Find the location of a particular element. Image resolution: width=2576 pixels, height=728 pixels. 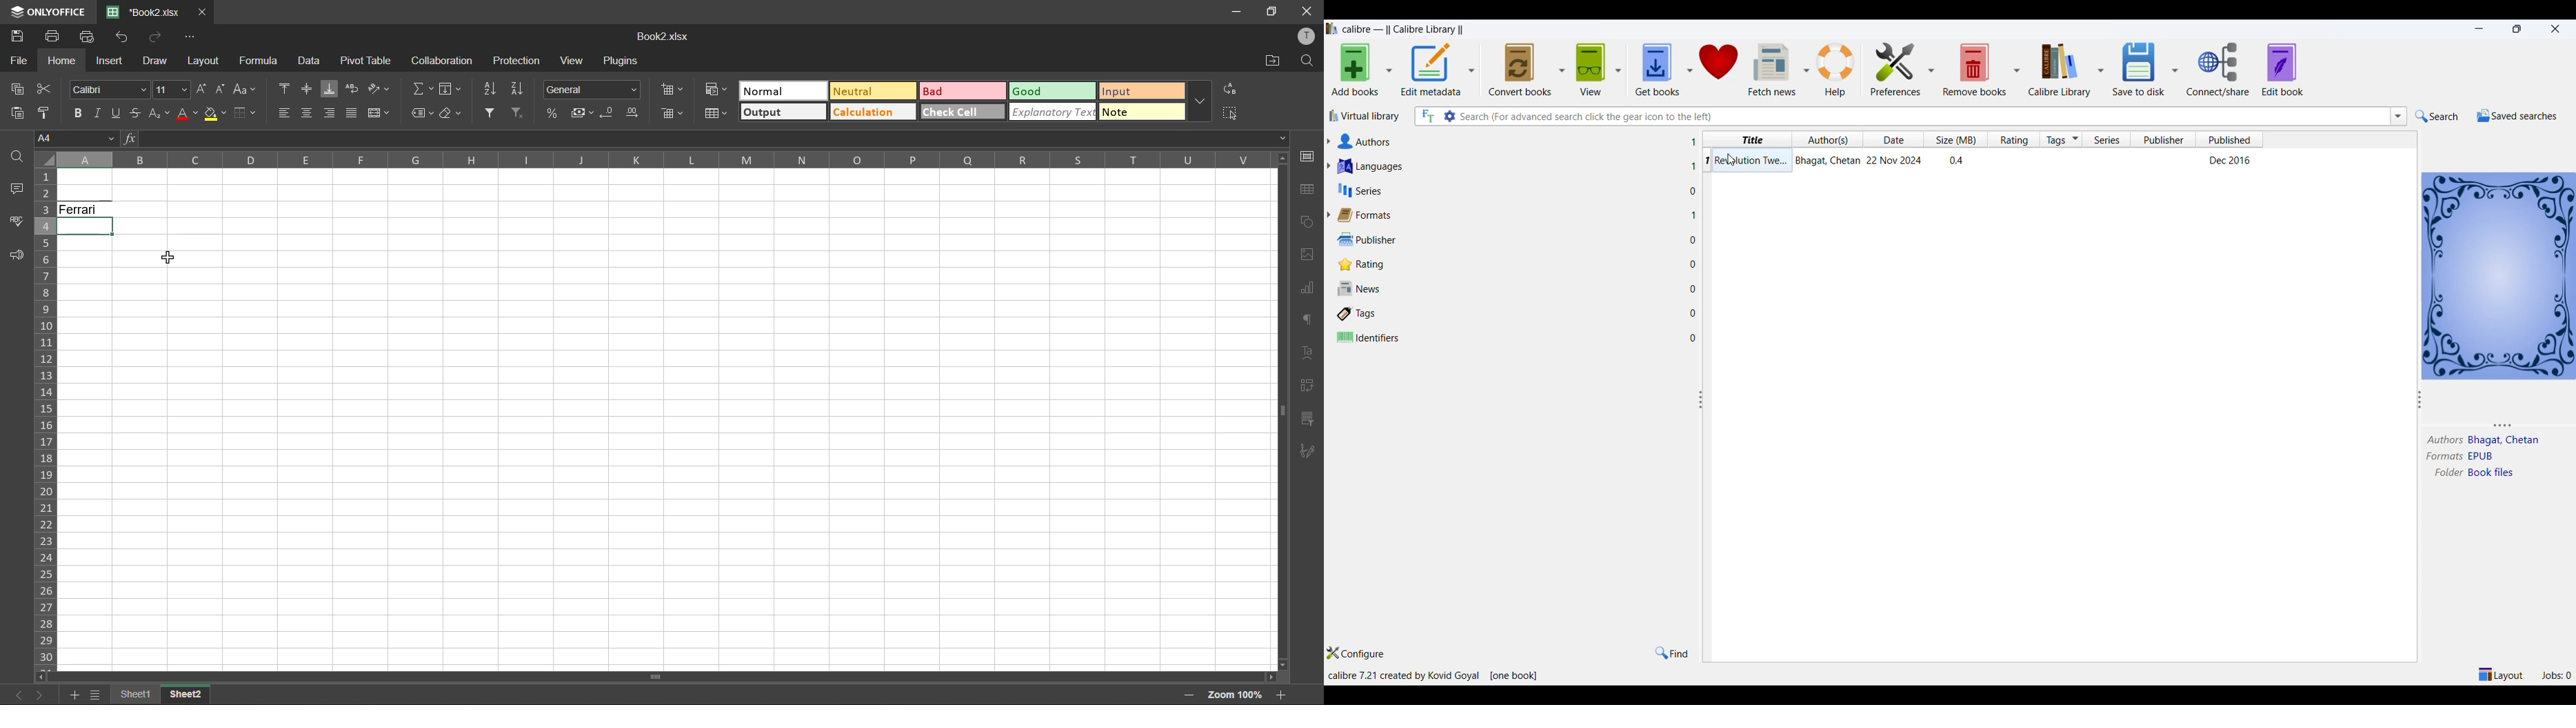

copy is located at coordinates (19, 88).